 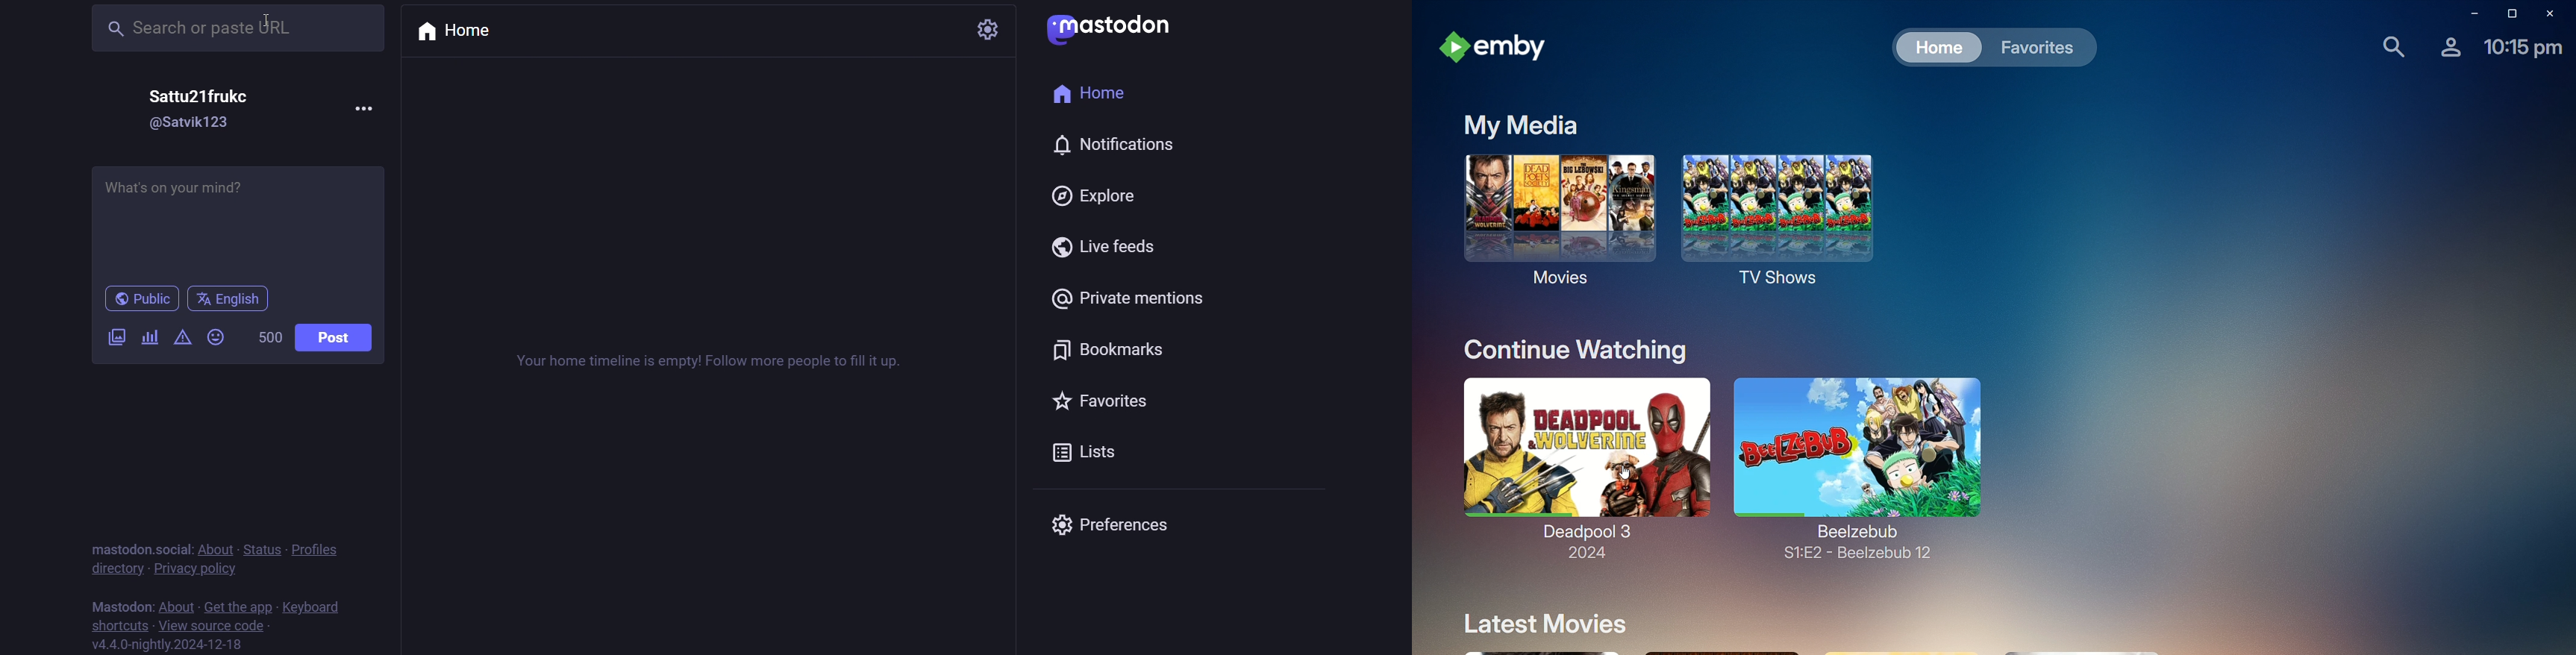 What do you see at coordinates (2527, 52) in the screenshot?
I see `Time` at bounding box center [2527, 52].